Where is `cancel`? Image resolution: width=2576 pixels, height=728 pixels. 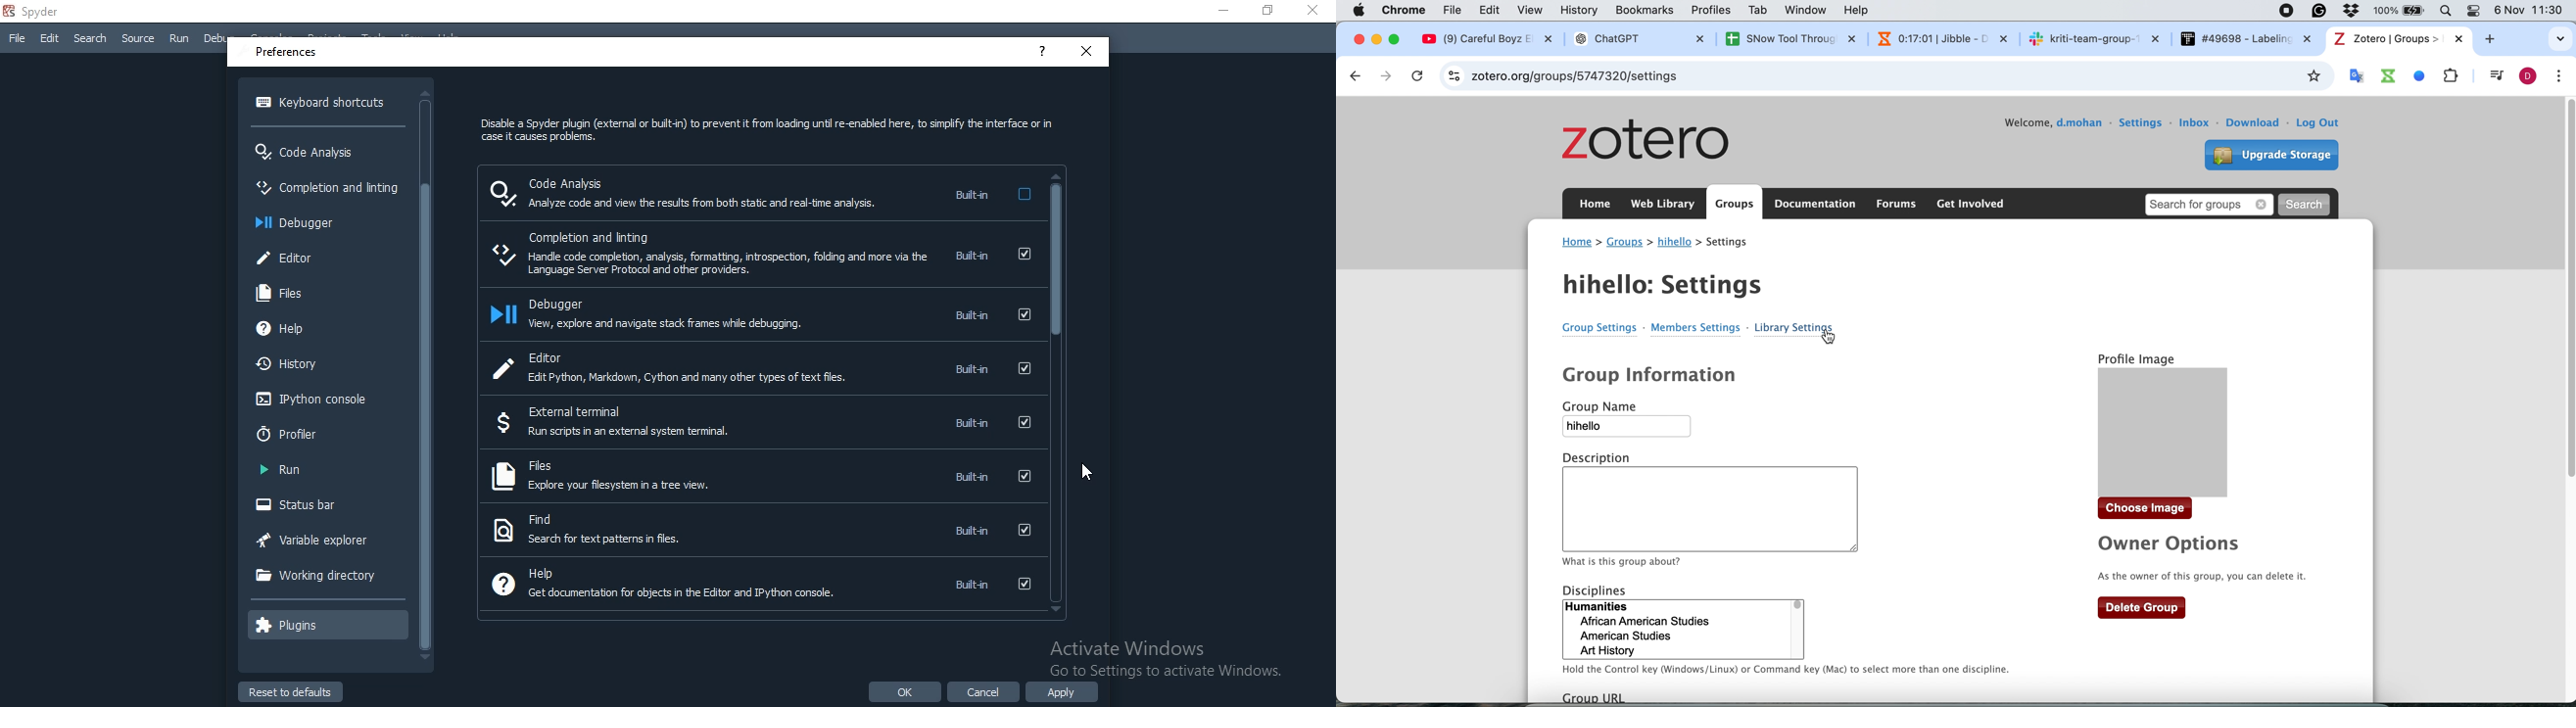 cancel is located at coordinates (984, 692).